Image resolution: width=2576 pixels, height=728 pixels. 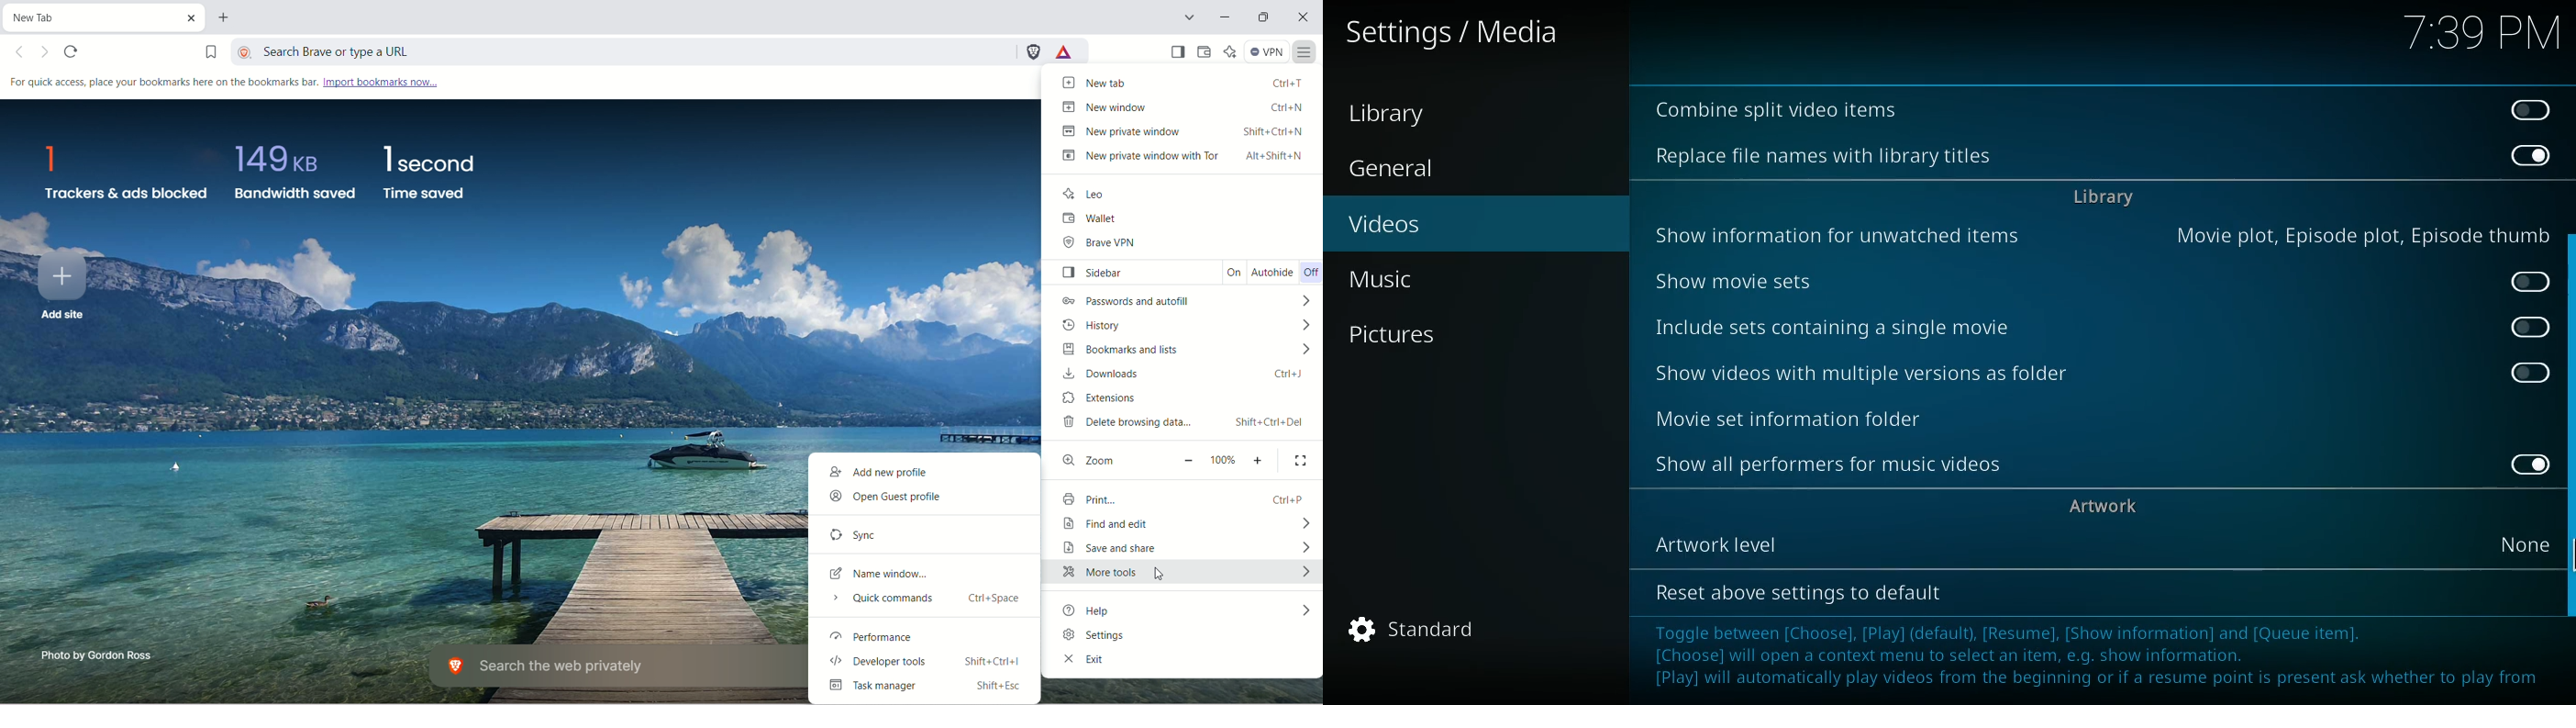 I want to click on standard, so click(x=1423, y=630).